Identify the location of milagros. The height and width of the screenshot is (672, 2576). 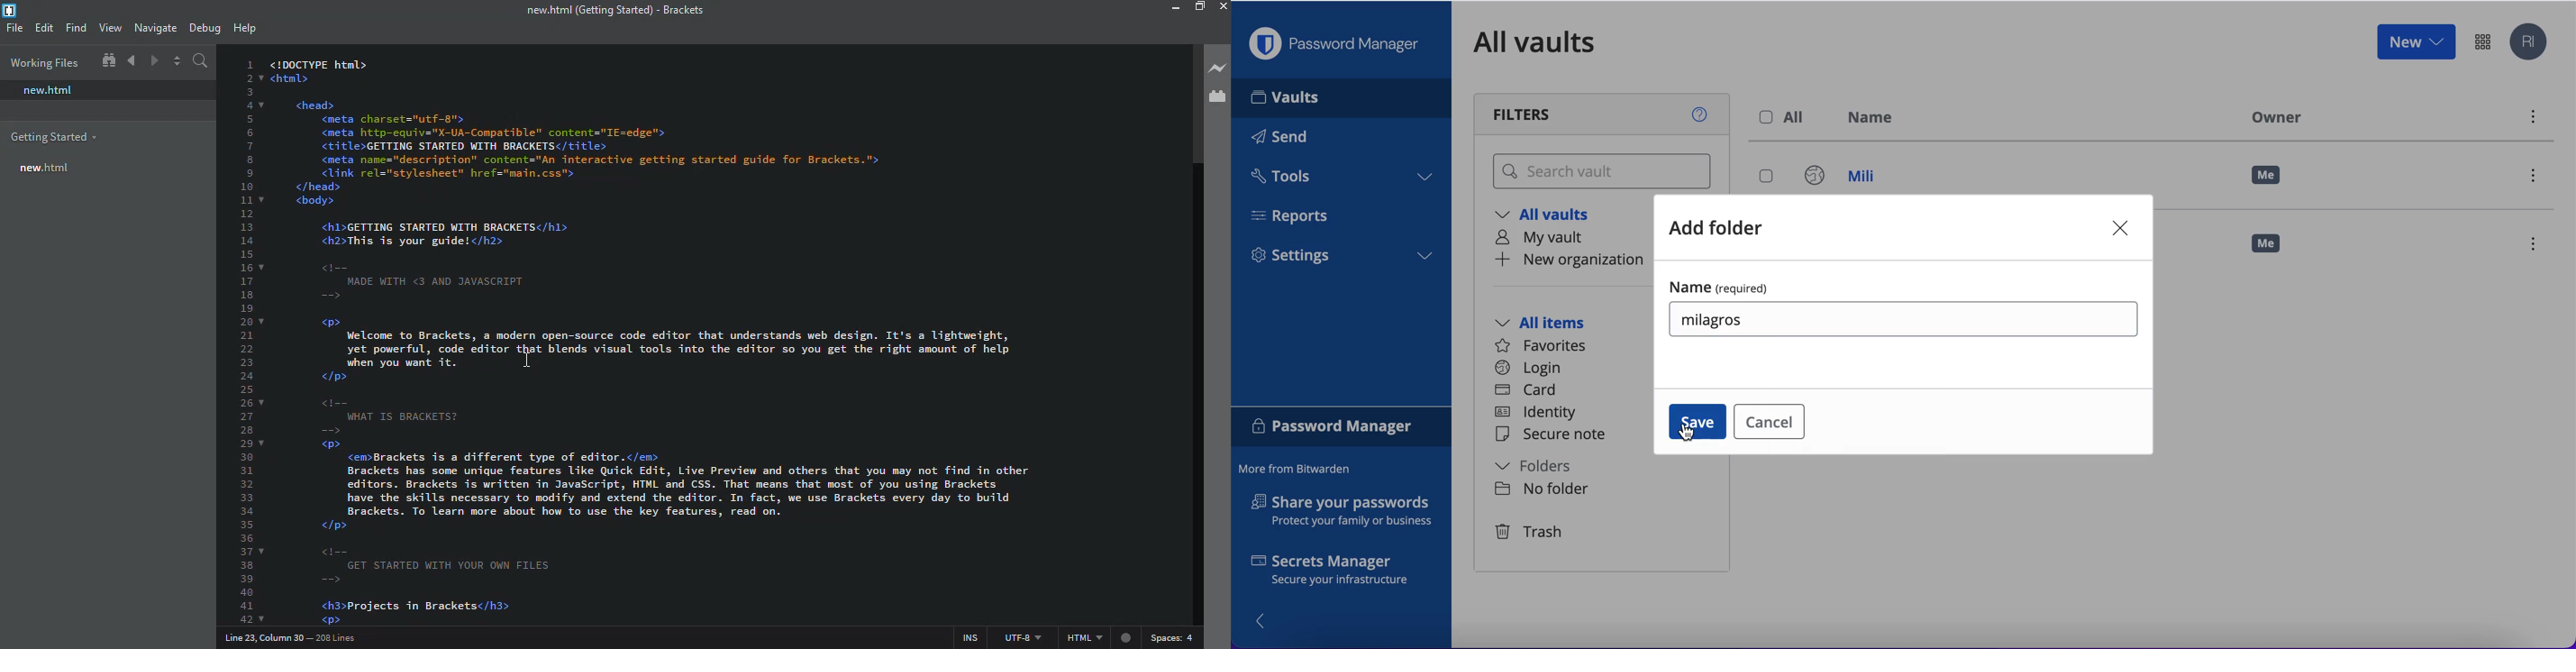
(1715, 316).